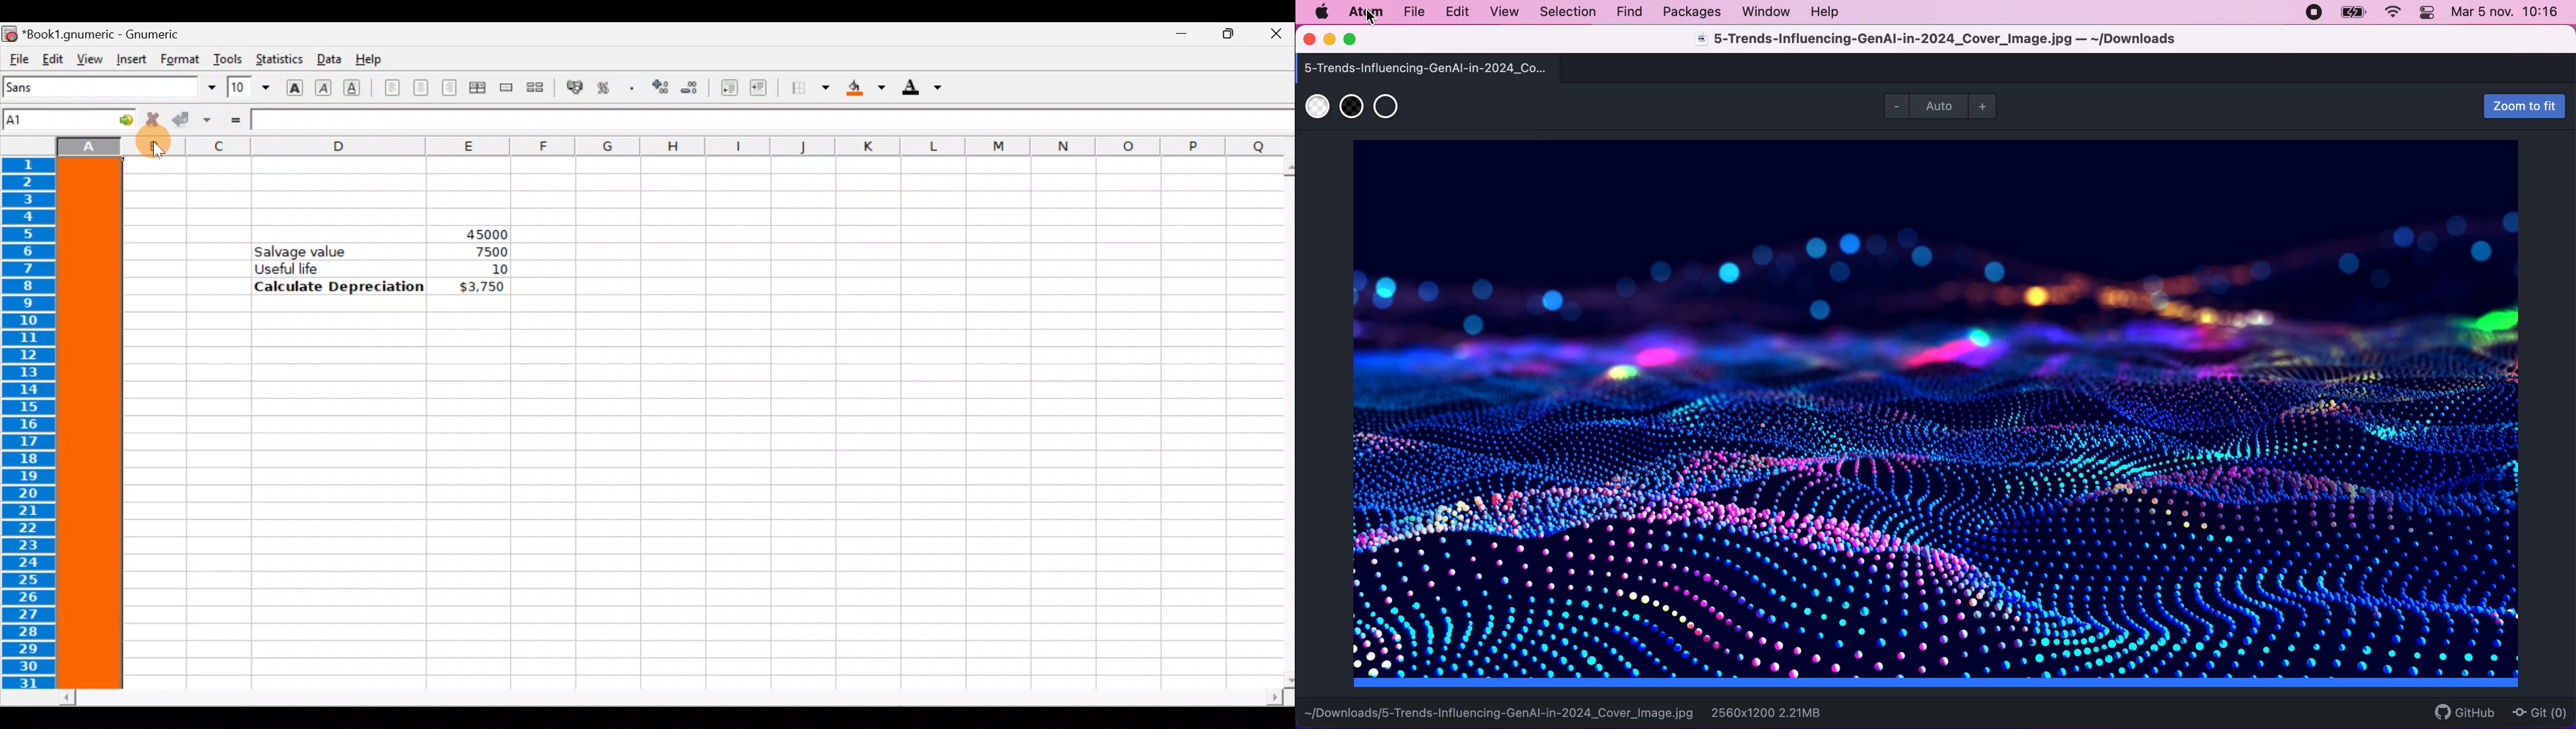 Image resolution: width=2576 pixels, height=756 pixels. Describe the element at coordinates (536, 86) in the screenshot. I see `Split merged range of cells` at that location.